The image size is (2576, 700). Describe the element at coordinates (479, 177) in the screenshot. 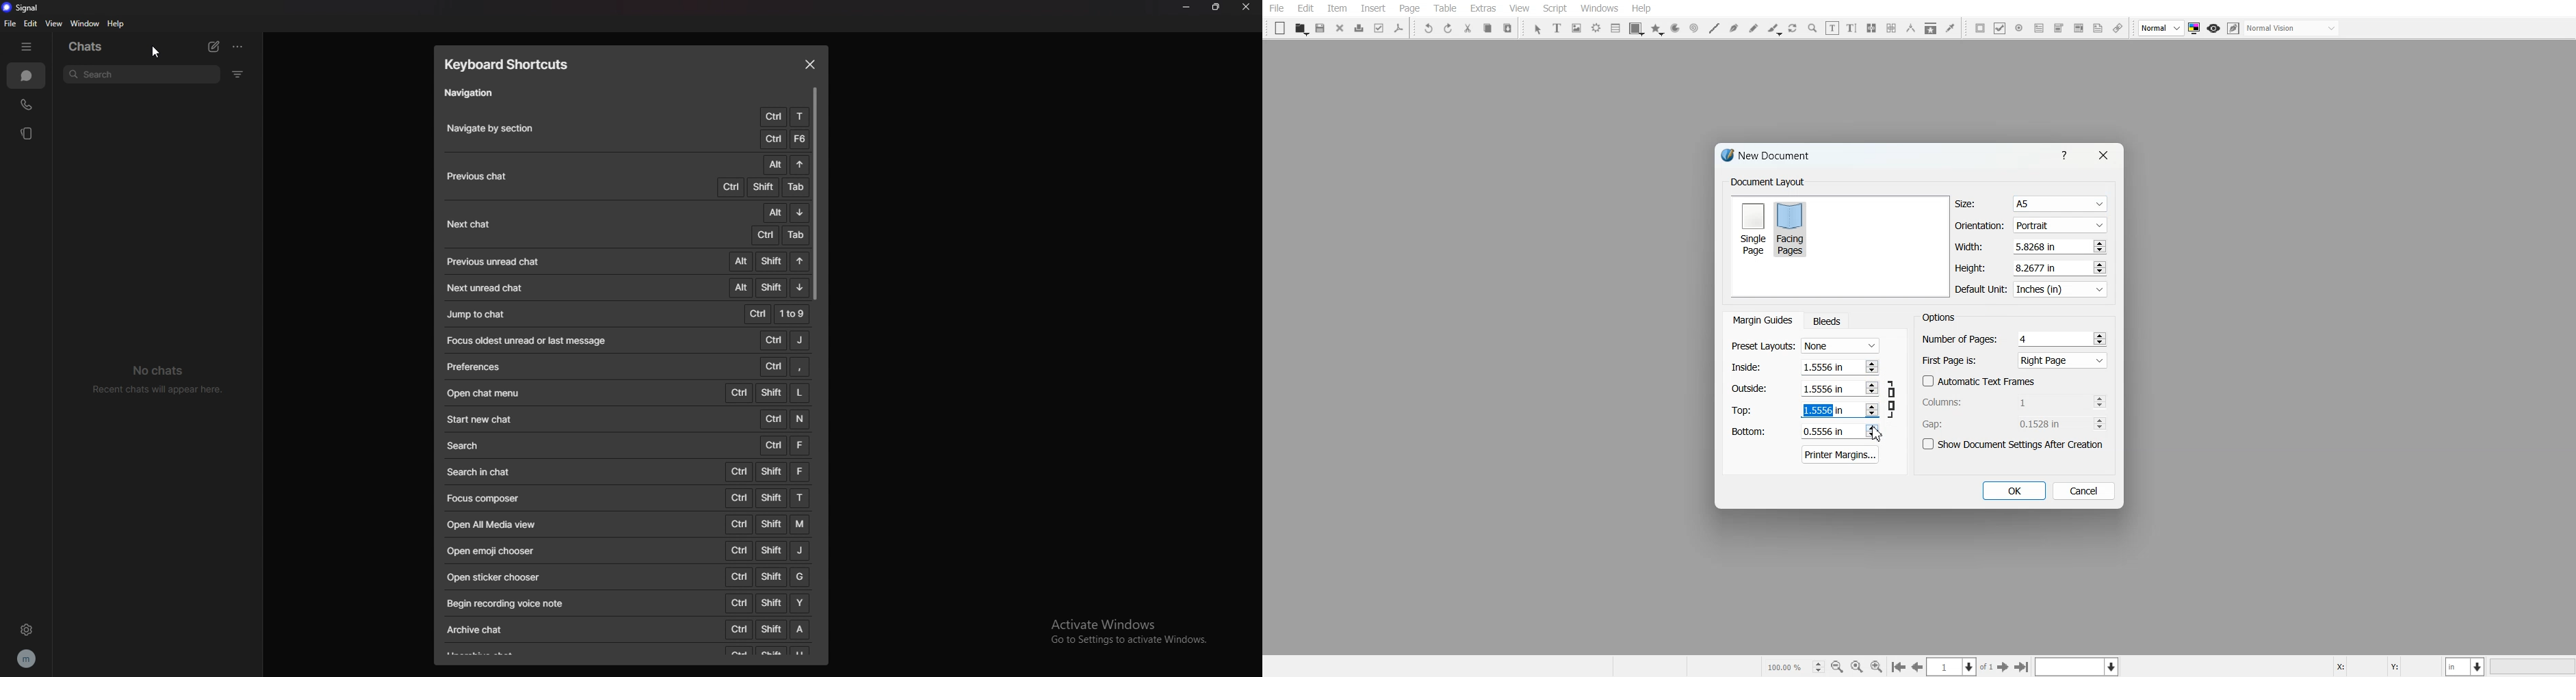

I see `previous chat` at that location.